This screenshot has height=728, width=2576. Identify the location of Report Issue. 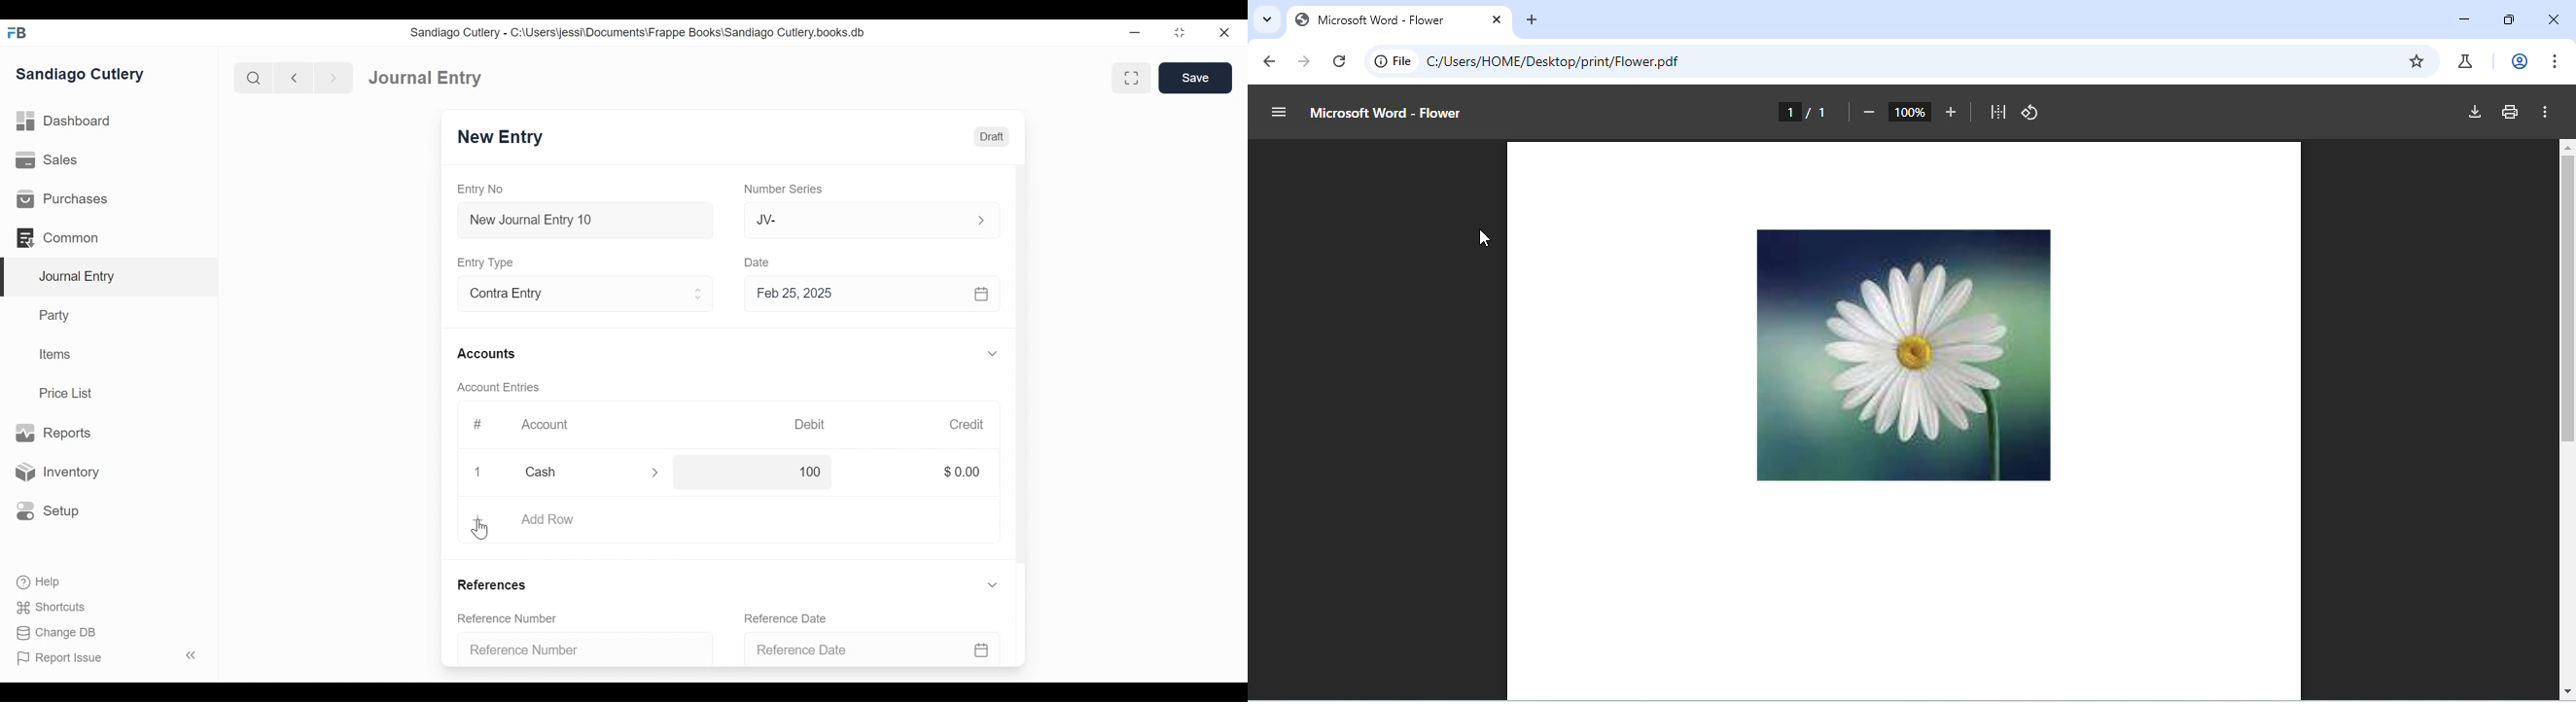
(107, 658).